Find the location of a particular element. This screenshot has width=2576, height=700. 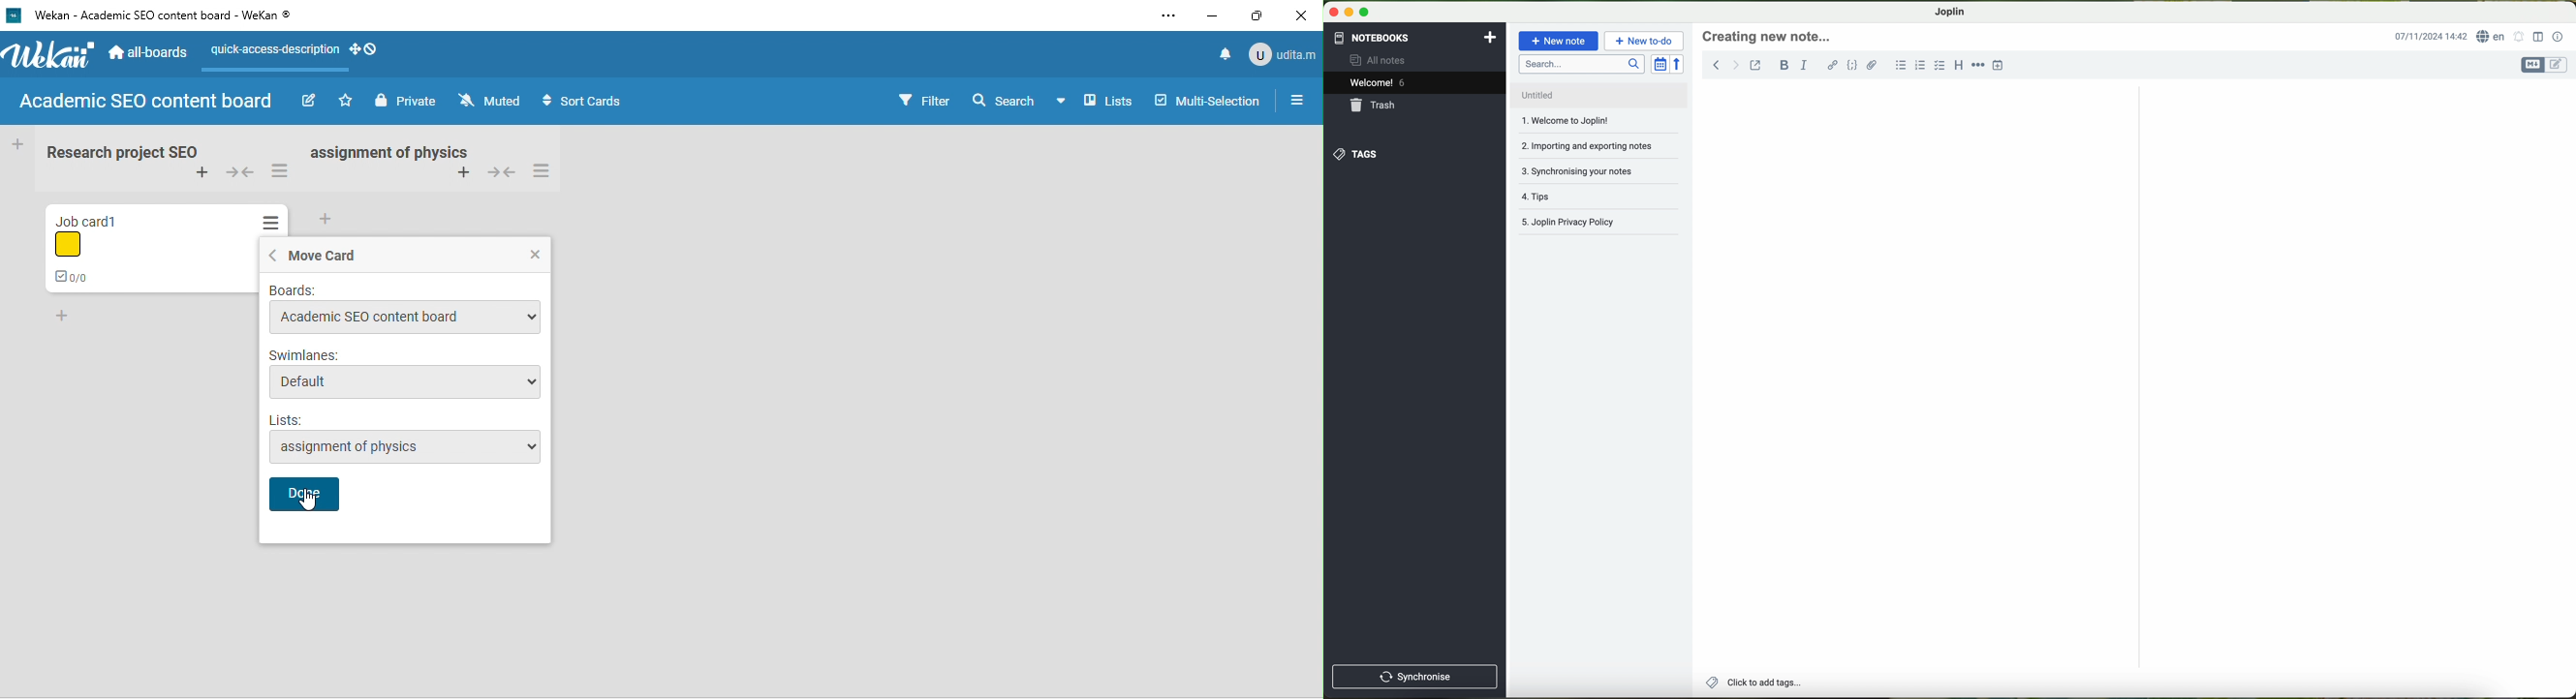

welcome 6 is located at coordinates (1418, 82).